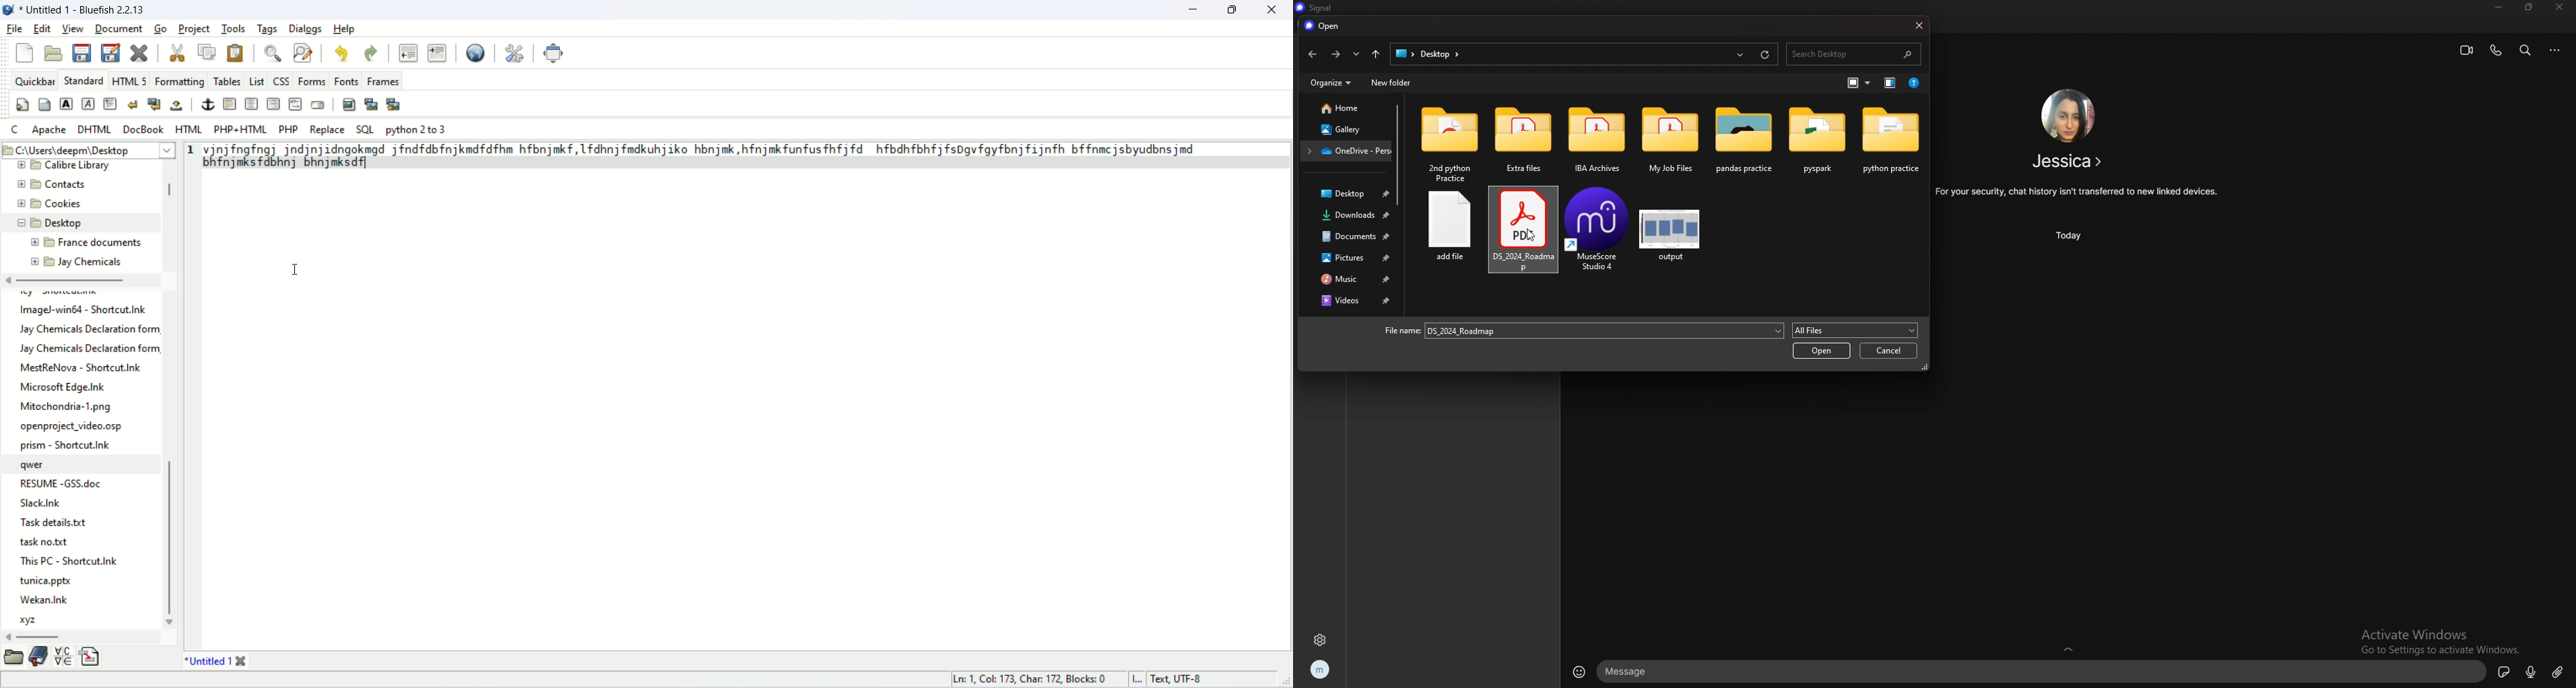 This screenshot has width=2576, height=700. Describe the element at coordinates (16, 28) in the screenshot. I see `file` at that location.